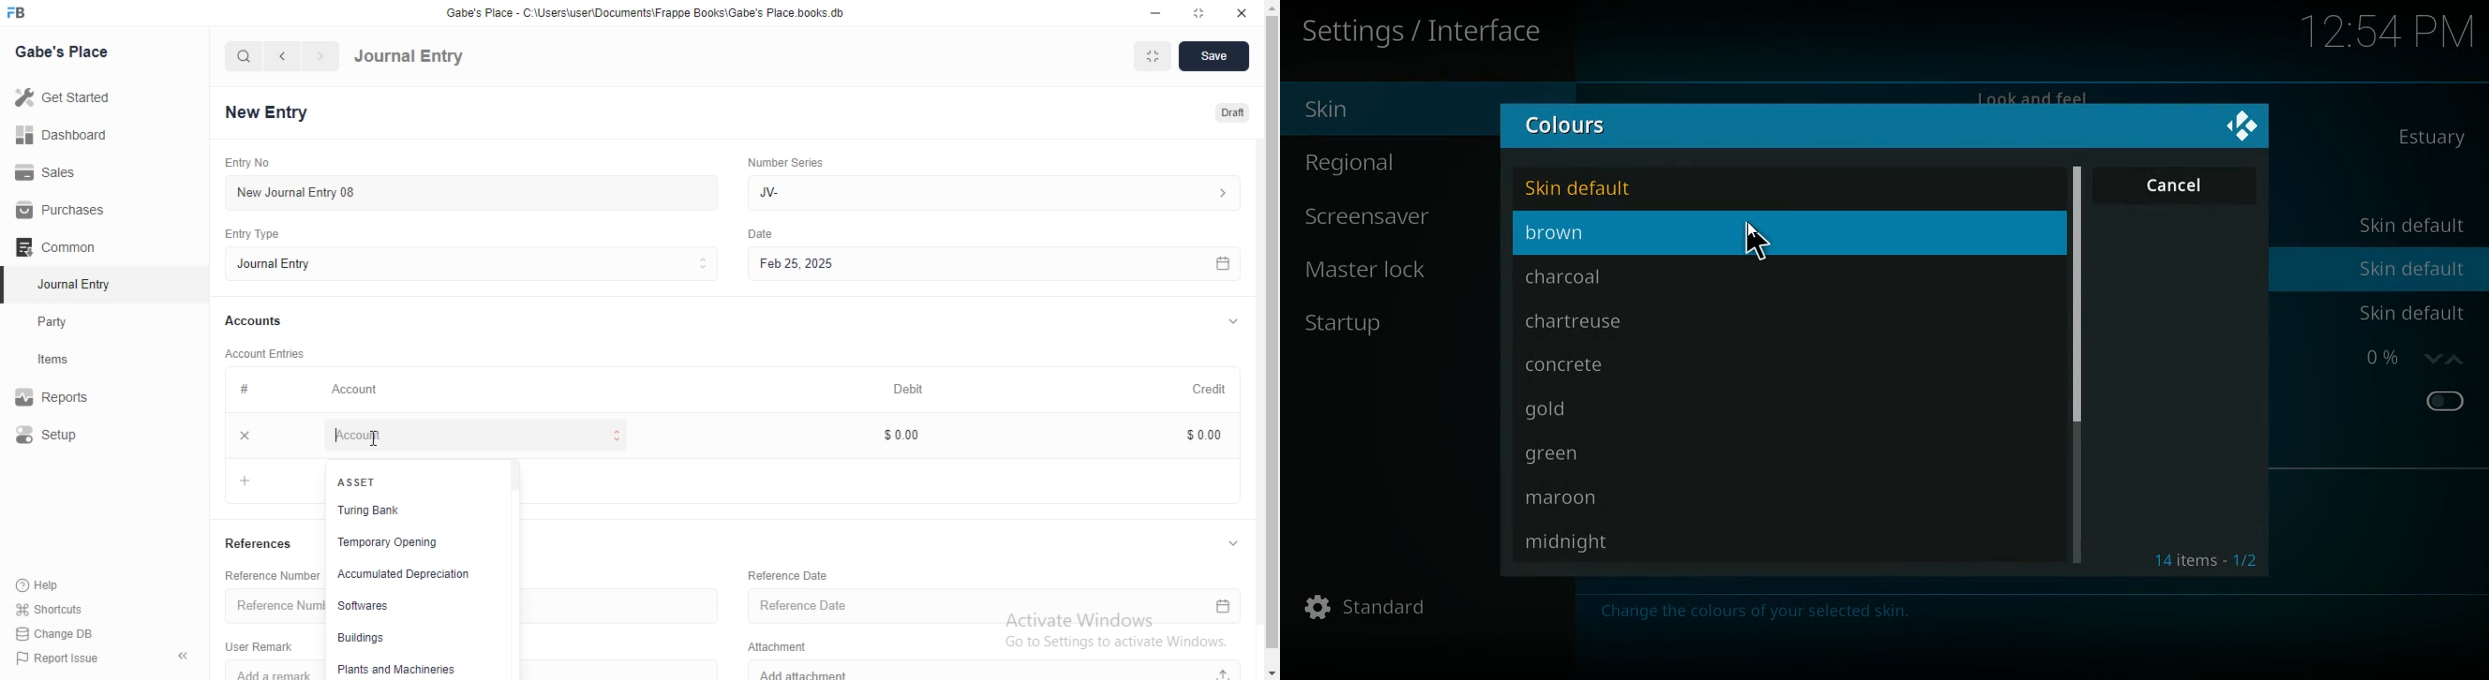  I want to click on Common, so click(60, 247).